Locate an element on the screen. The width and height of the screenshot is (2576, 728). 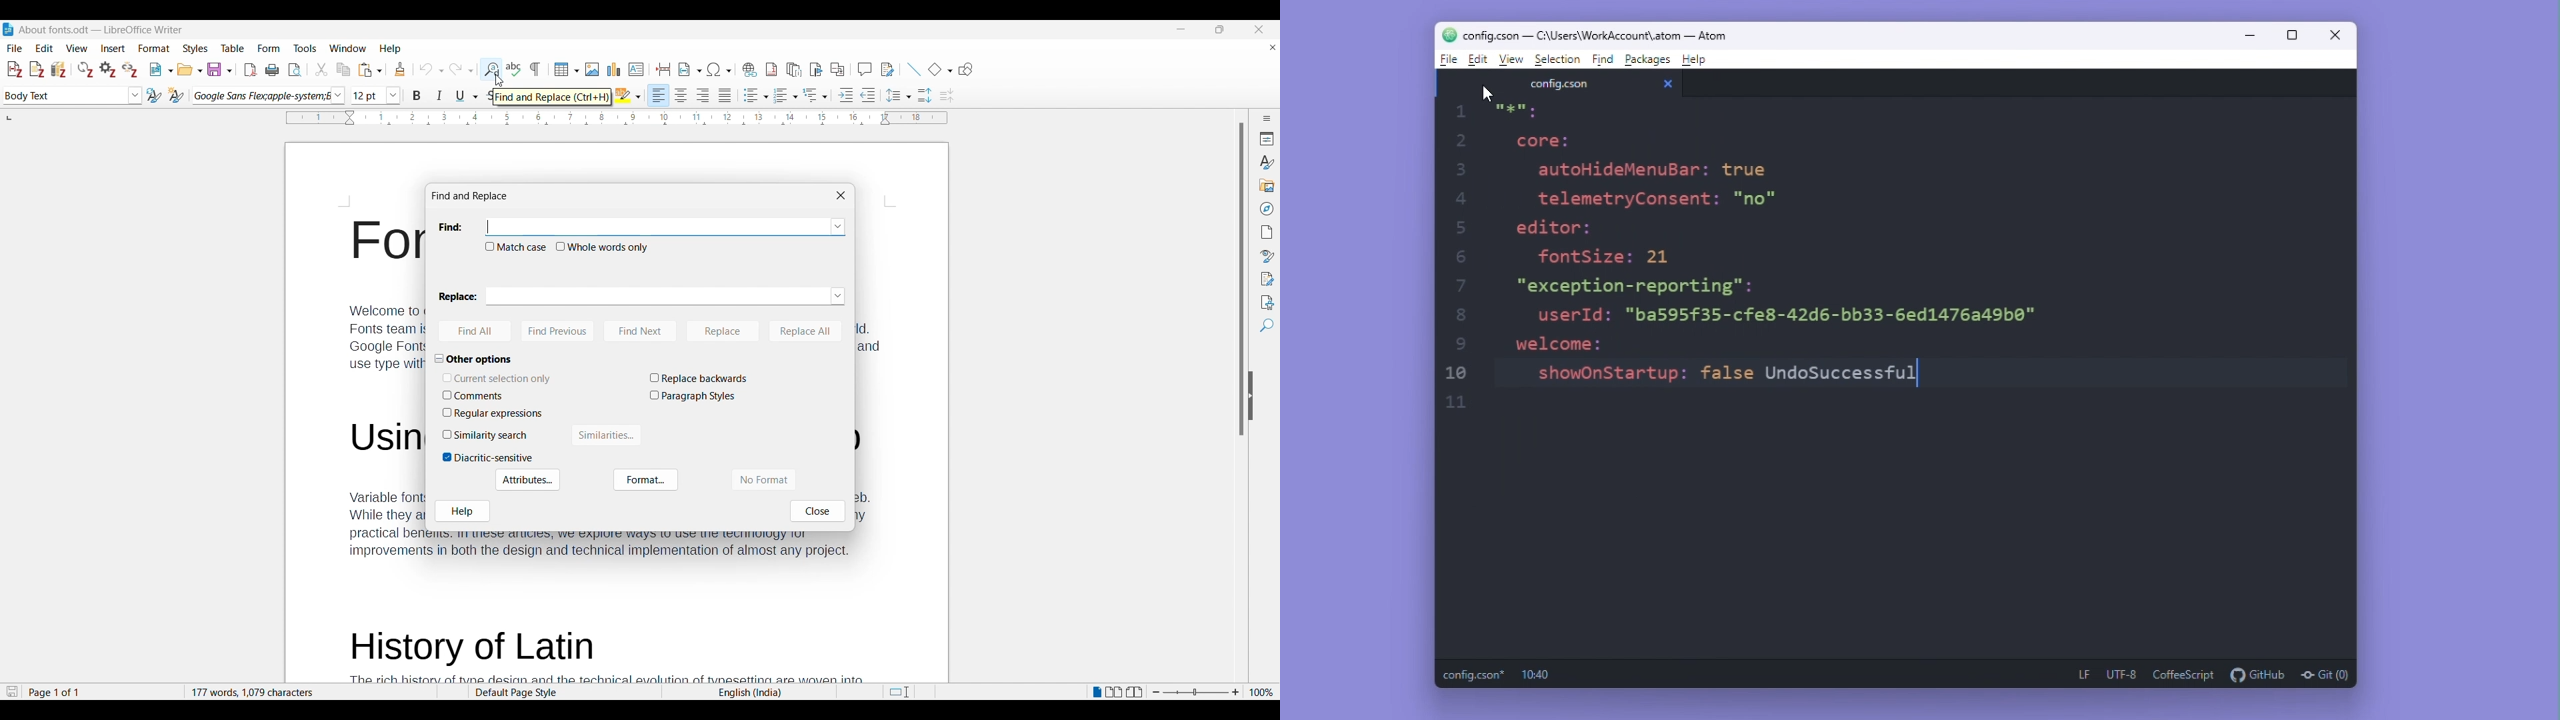
Align left, current selection, highlighted is located at coordinates (659, 95).